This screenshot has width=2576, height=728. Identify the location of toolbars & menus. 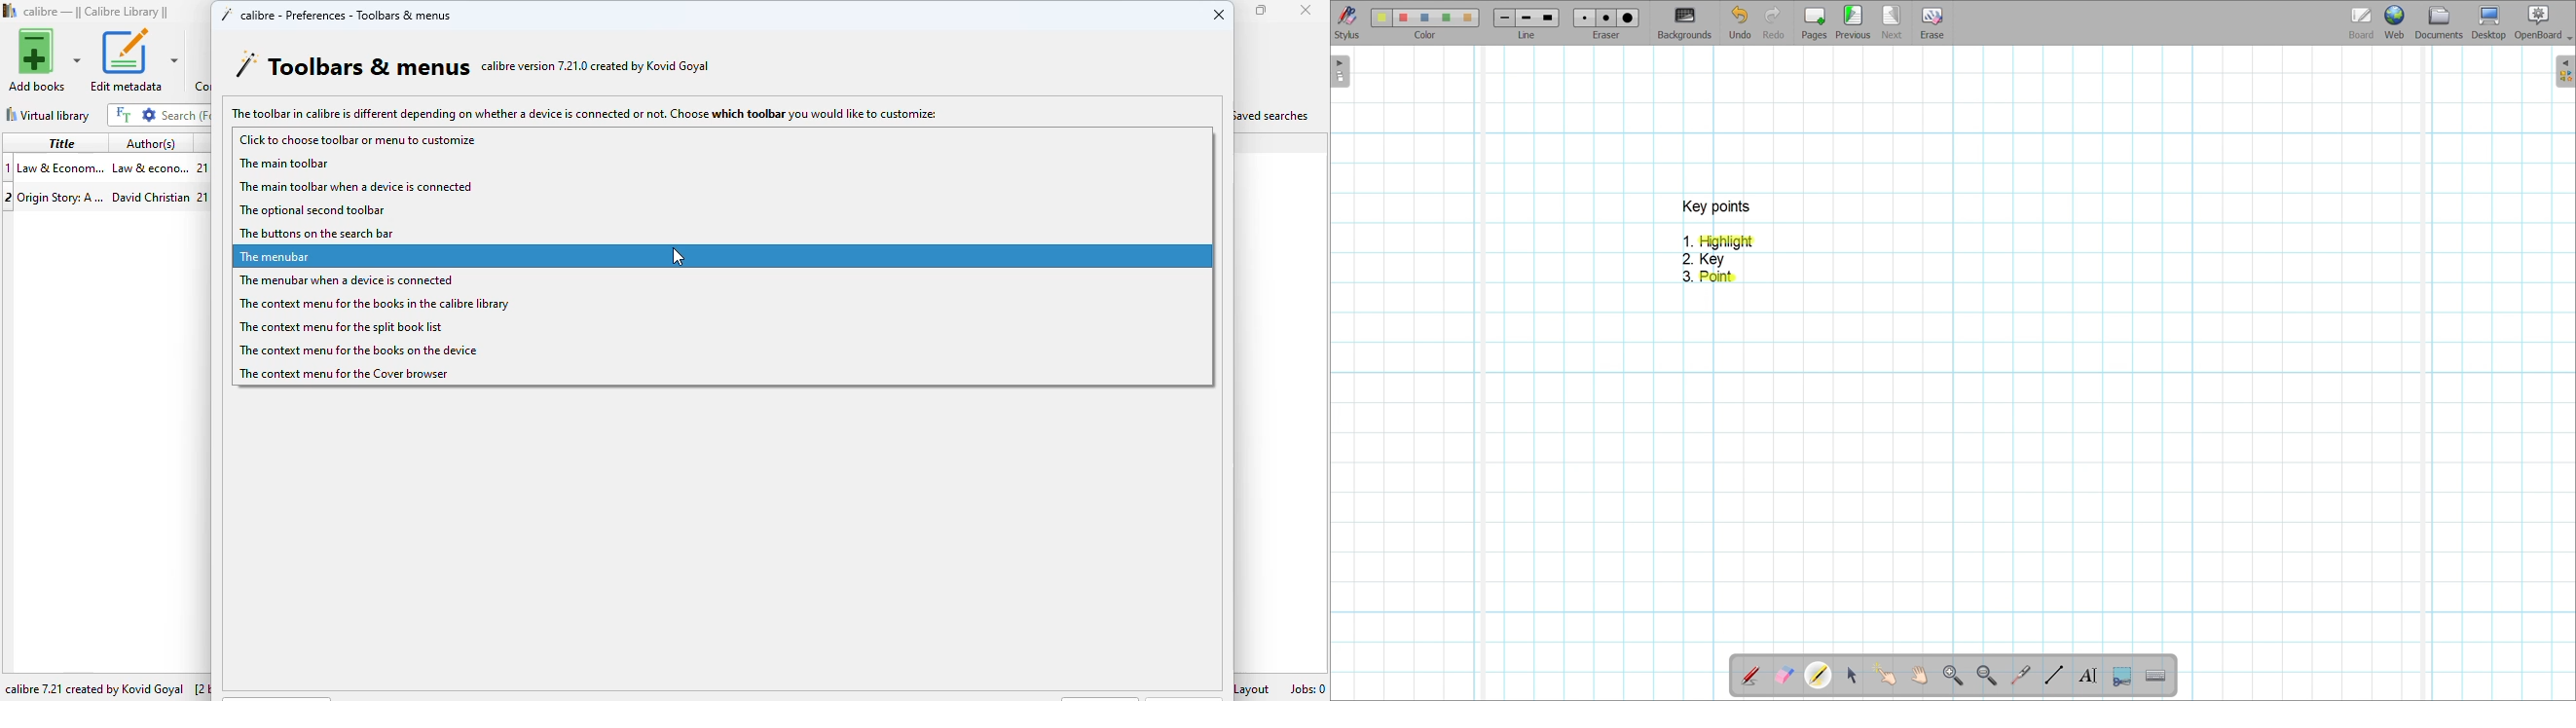
(352, 65).